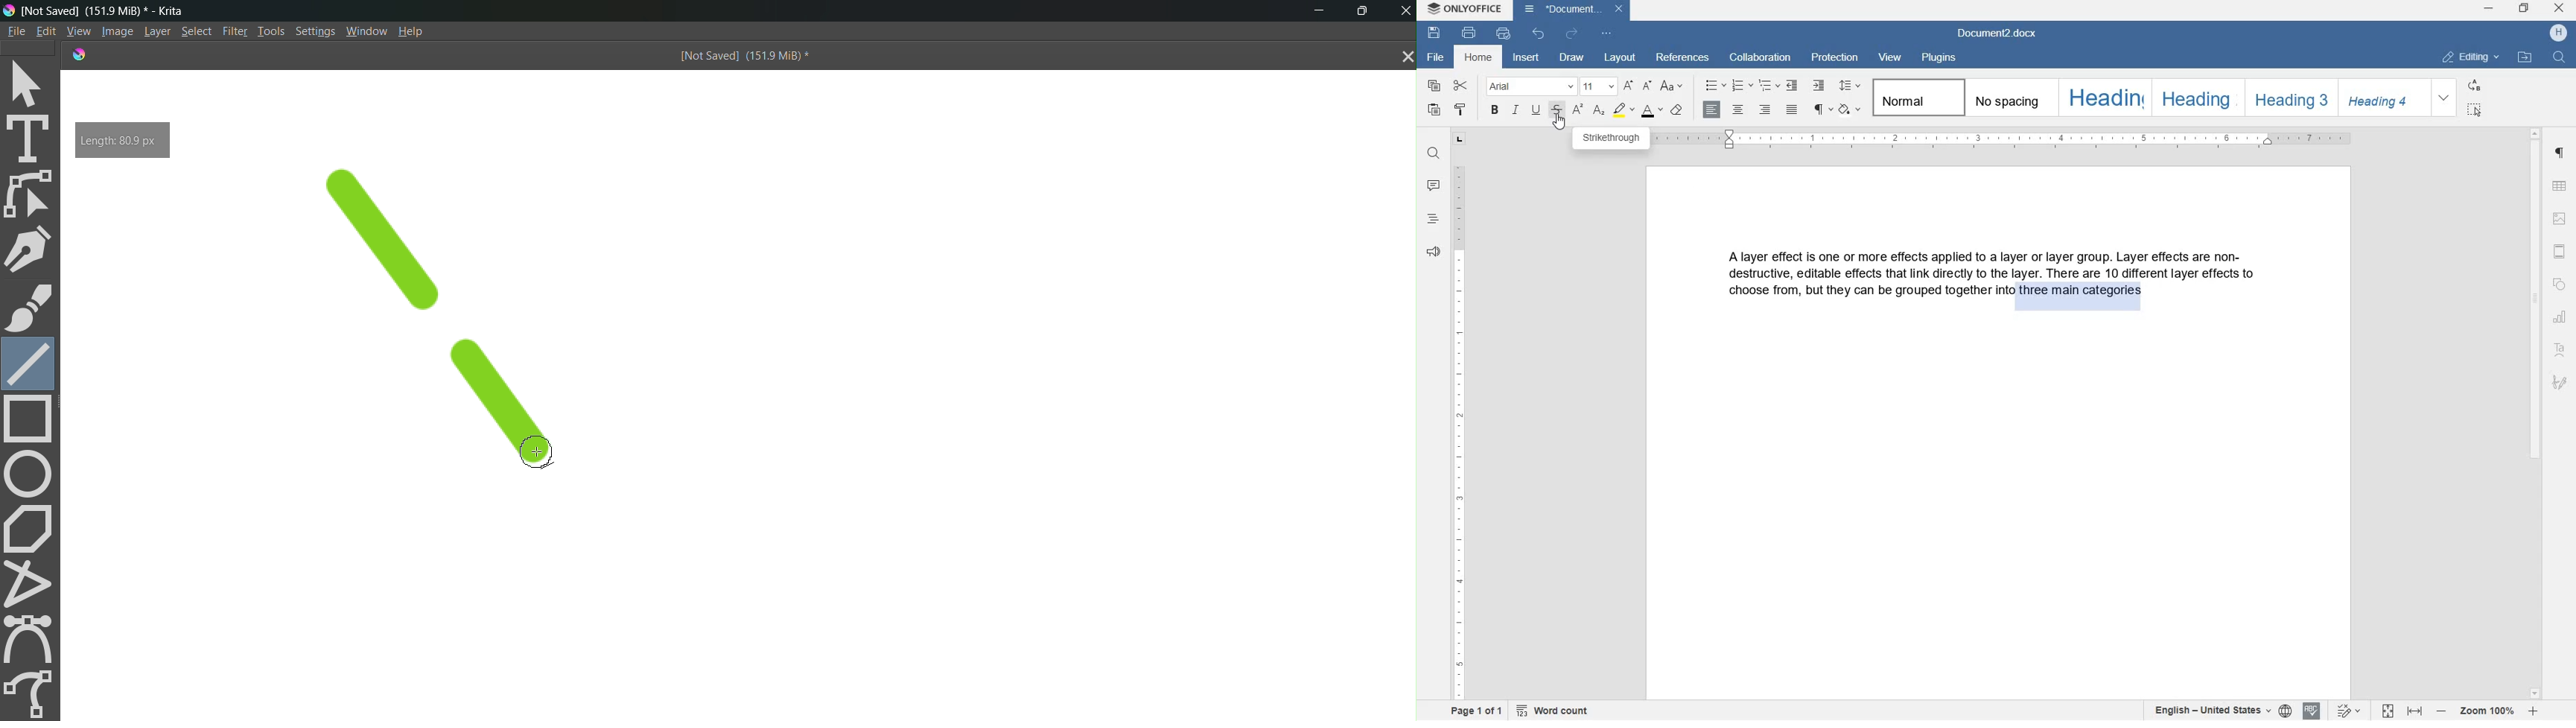  I want to click on ruler, so click(2003, 141).